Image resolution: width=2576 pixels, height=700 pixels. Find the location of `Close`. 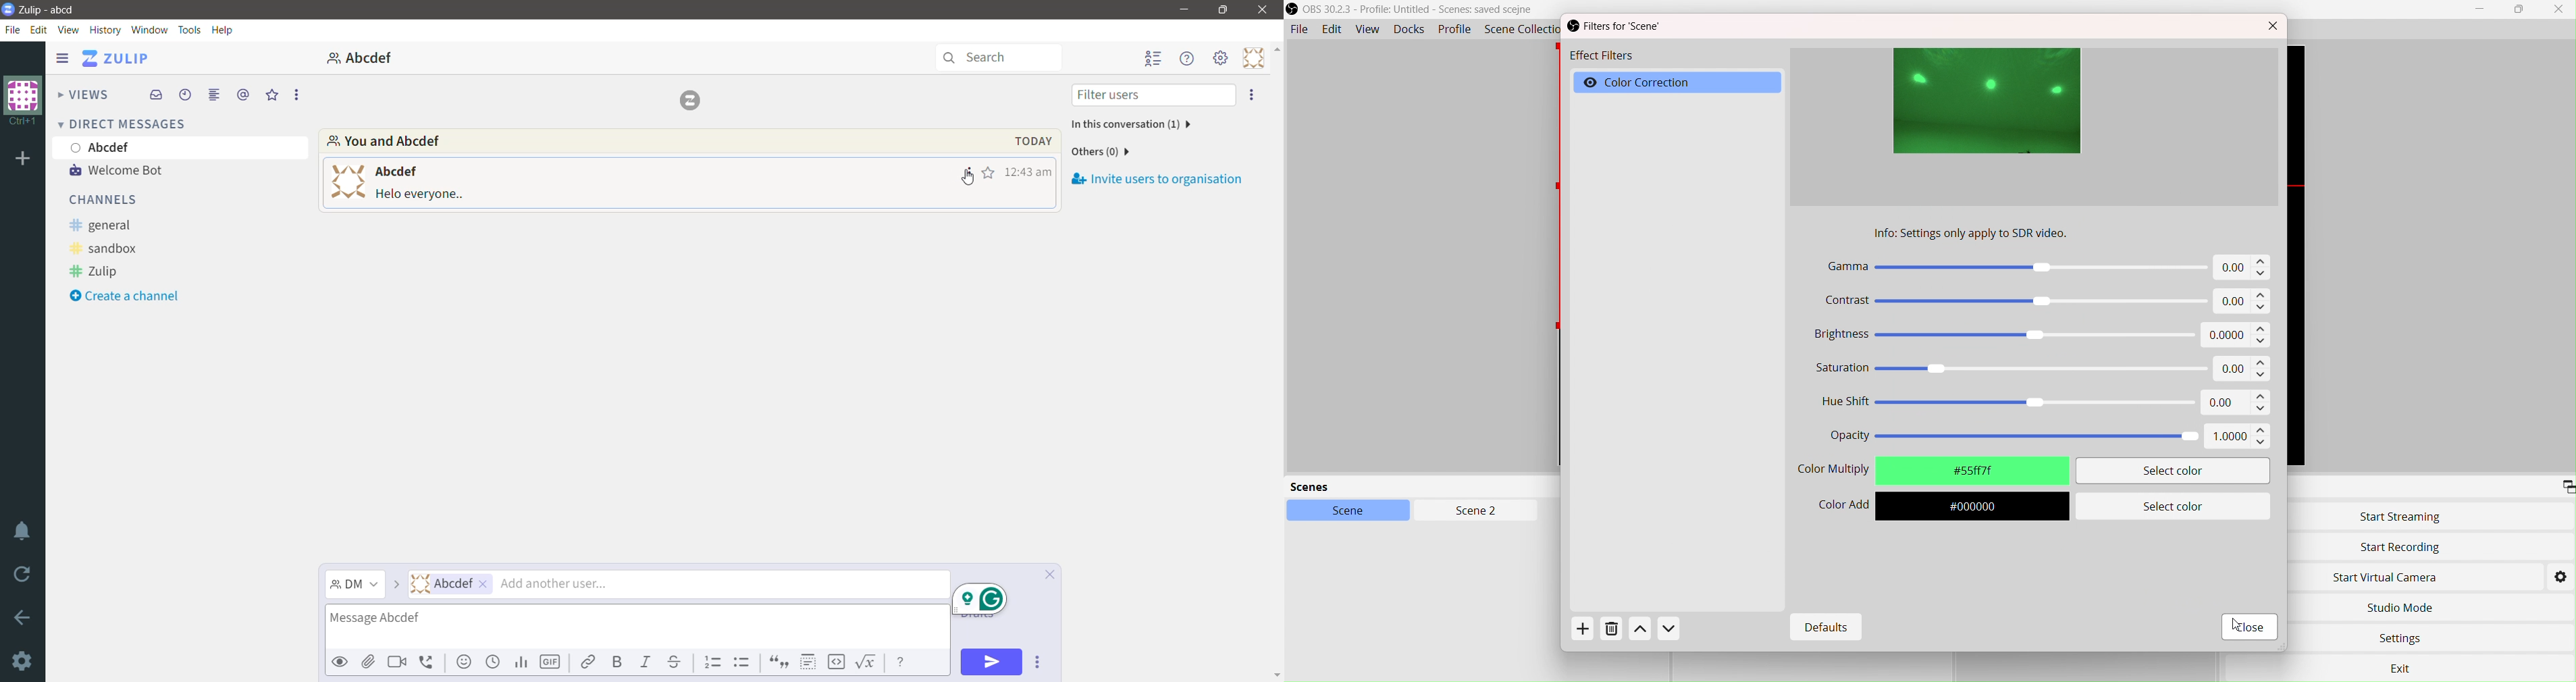

Close is located at coordinates (1263, 10).